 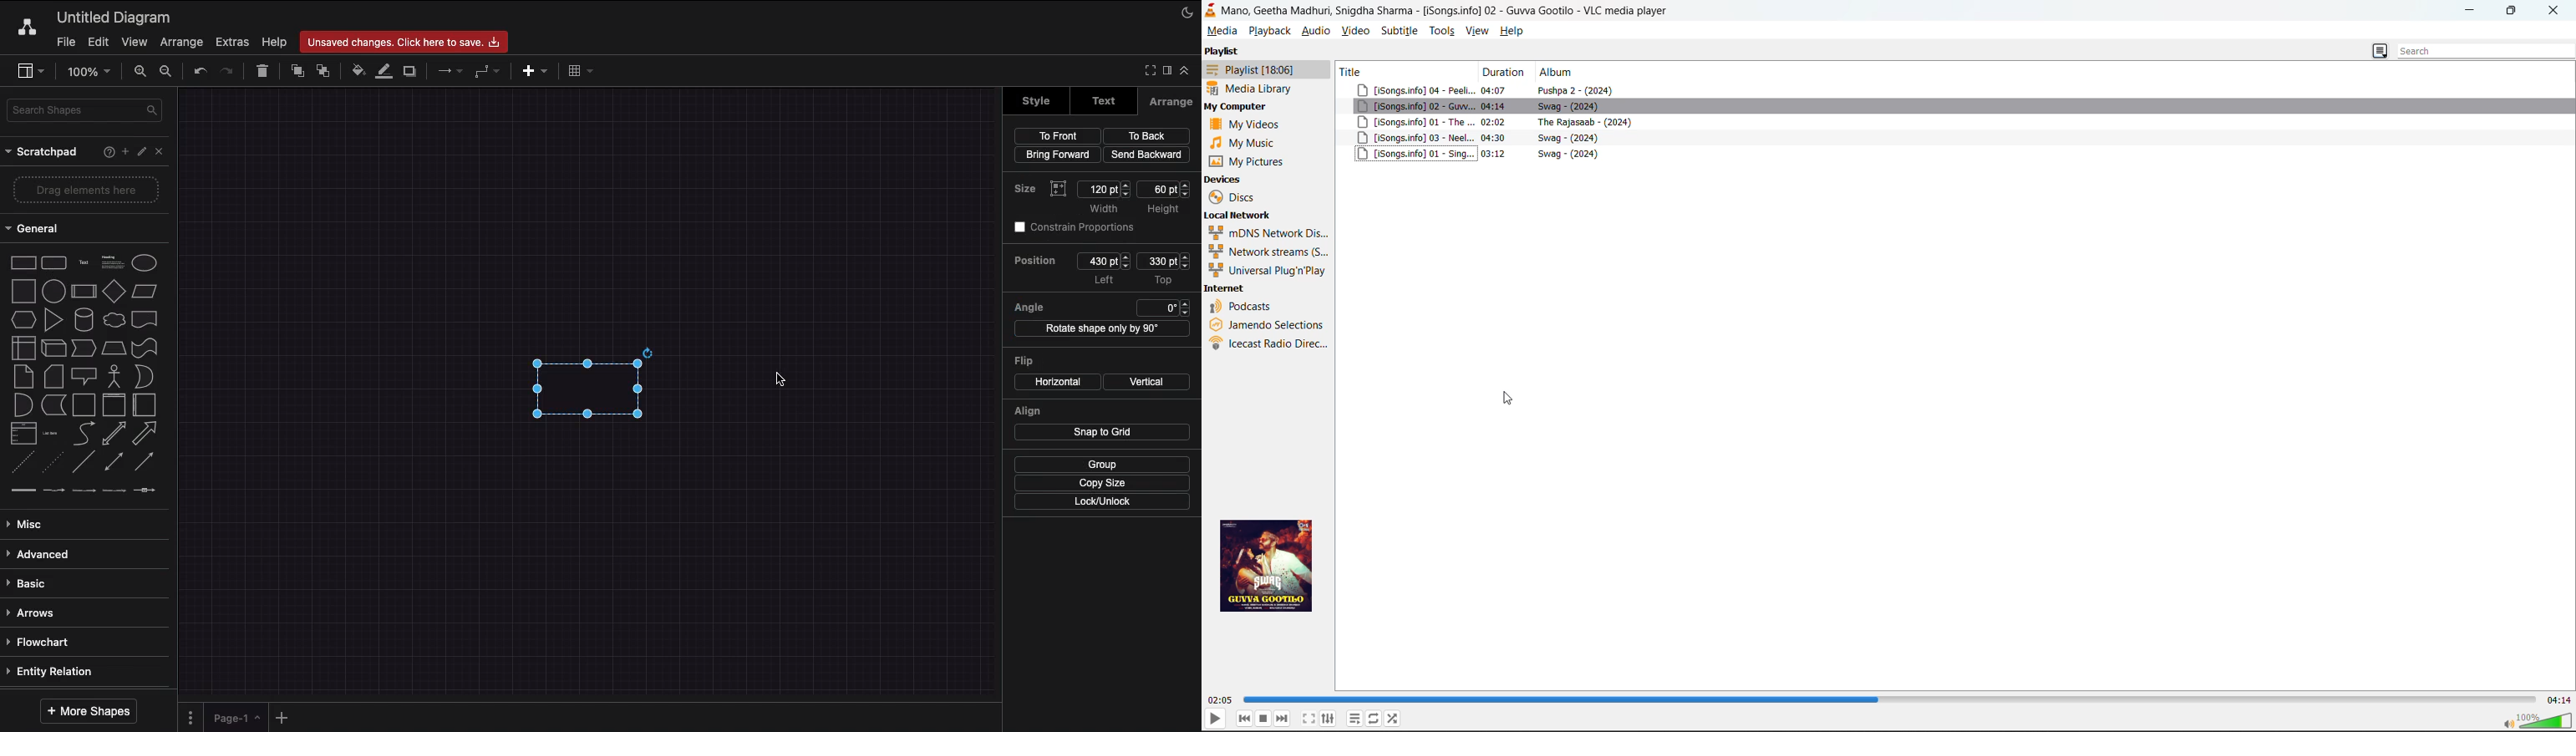 What do you see at coordinates (1100, 433) in the screenshot?
I see `Snap to grid` at bounding box center [1100, 433].